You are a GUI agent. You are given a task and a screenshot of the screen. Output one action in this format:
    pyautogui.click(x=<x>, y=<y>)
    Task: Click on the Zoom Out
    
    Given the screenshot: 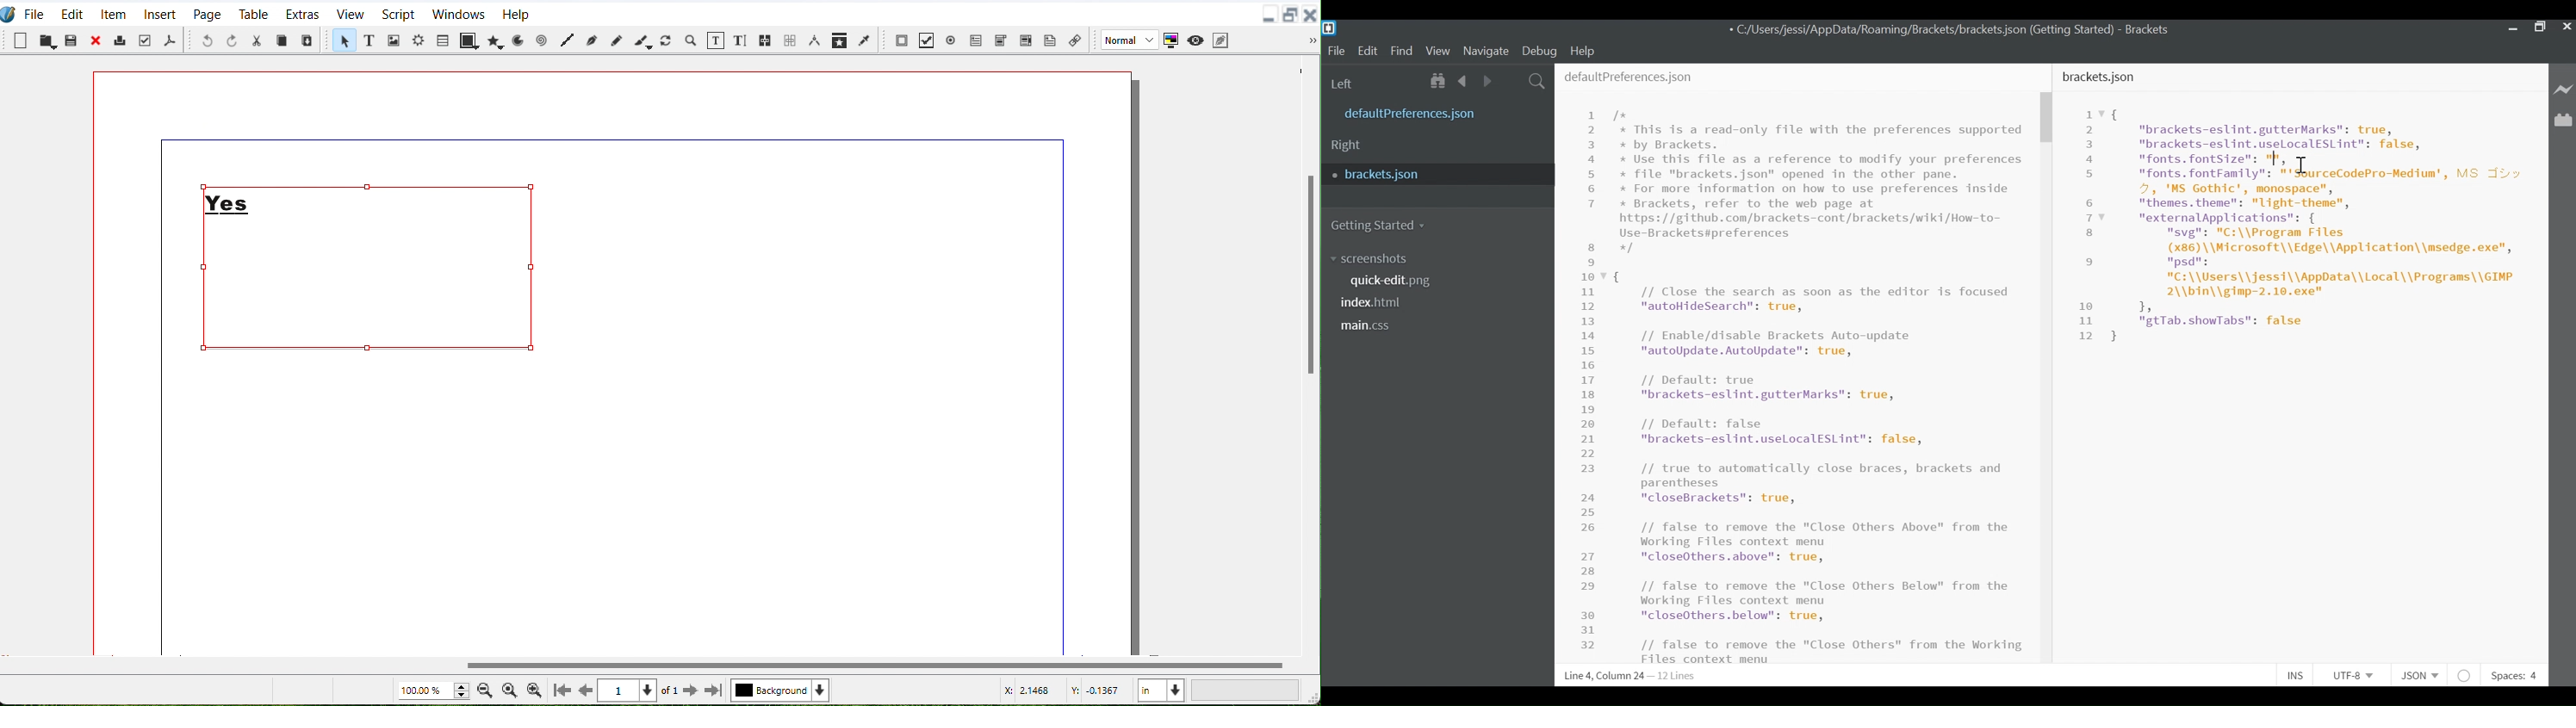 What is the action you would take?
    pyautogui.click(x=485, y=690)
    